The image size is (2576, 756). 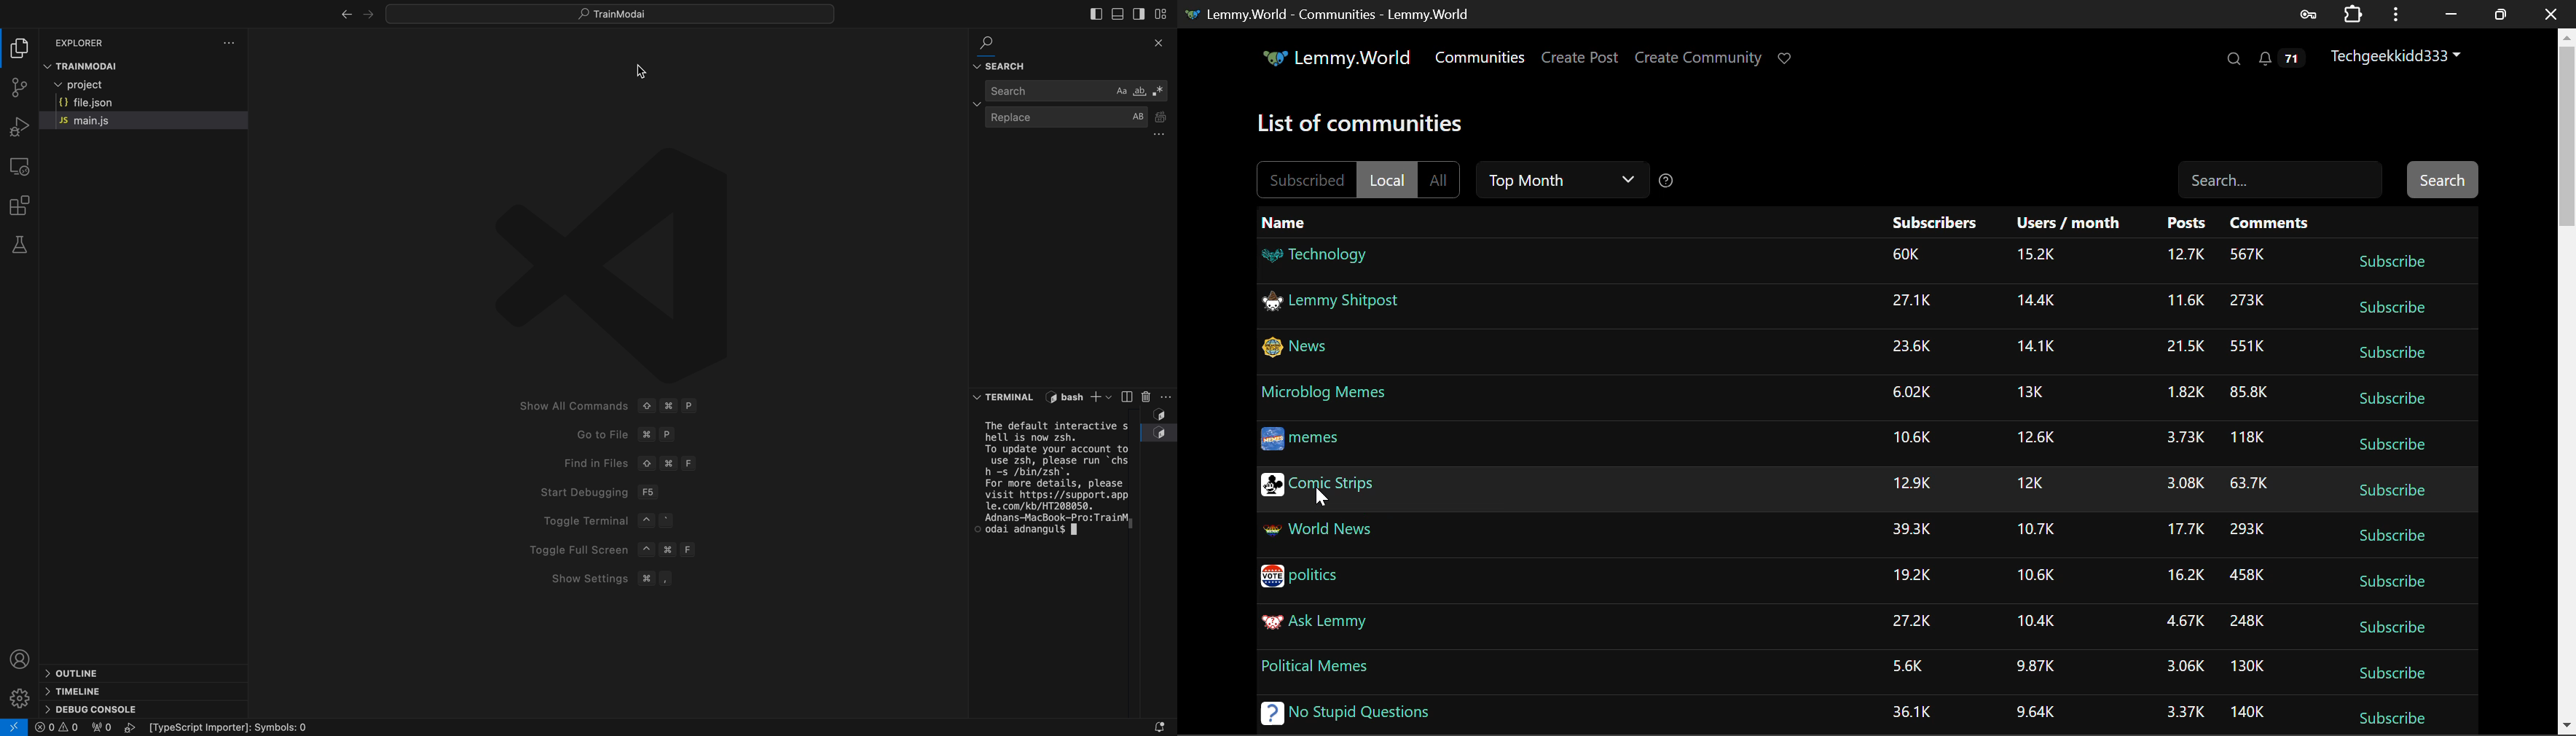 I want to click on Lemmy.World- Communities - Lemmy.World, so click(x=1329, y=14).